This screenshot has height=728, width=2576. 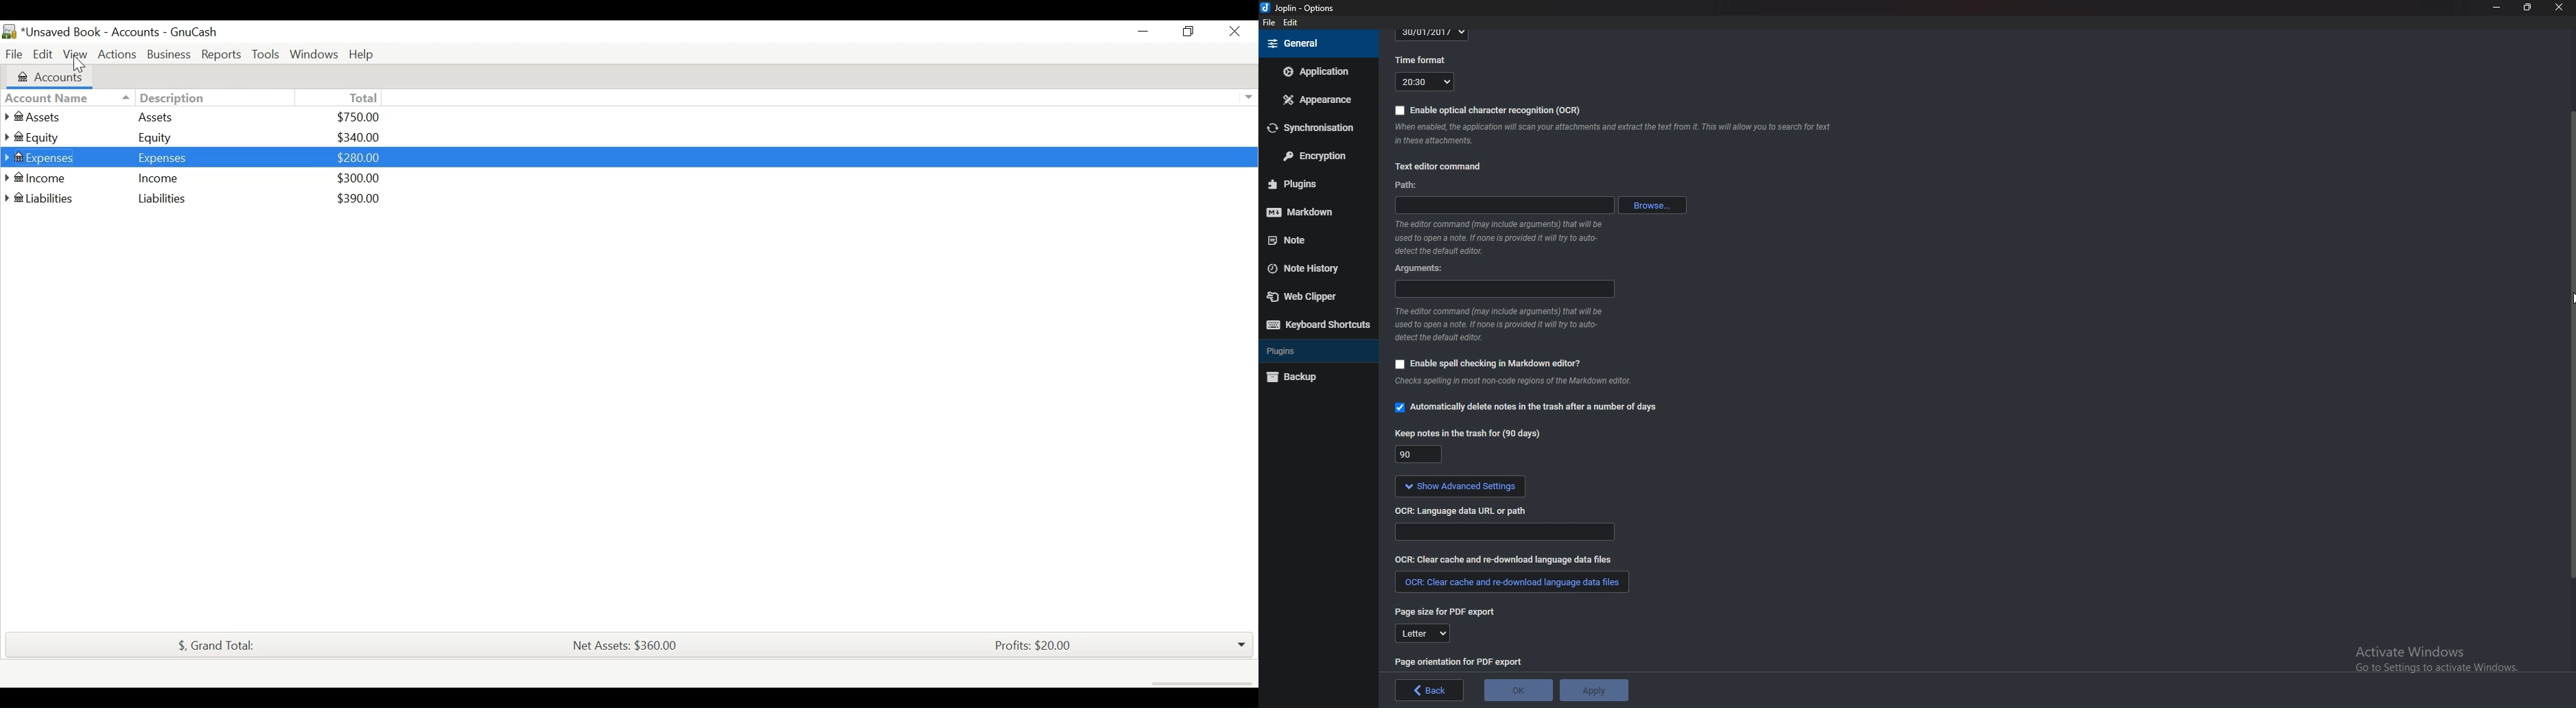 I want to click on Description , so click(x=162, y=98).